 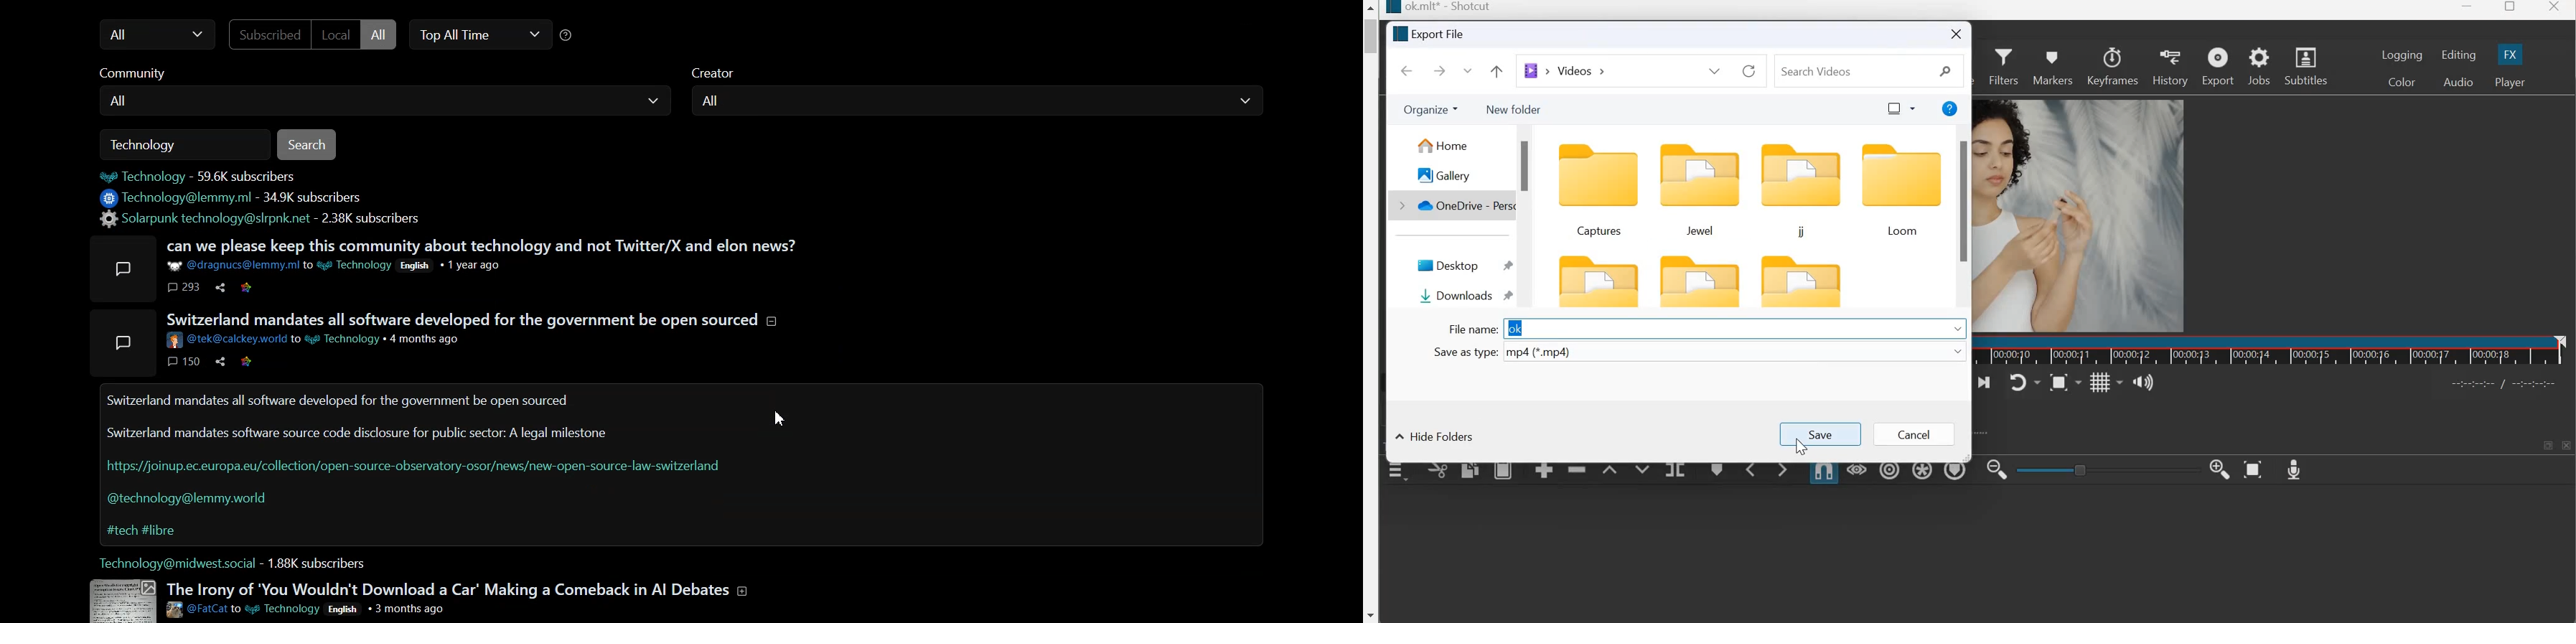 I want to click on folder, so click(x=1701, y=283).